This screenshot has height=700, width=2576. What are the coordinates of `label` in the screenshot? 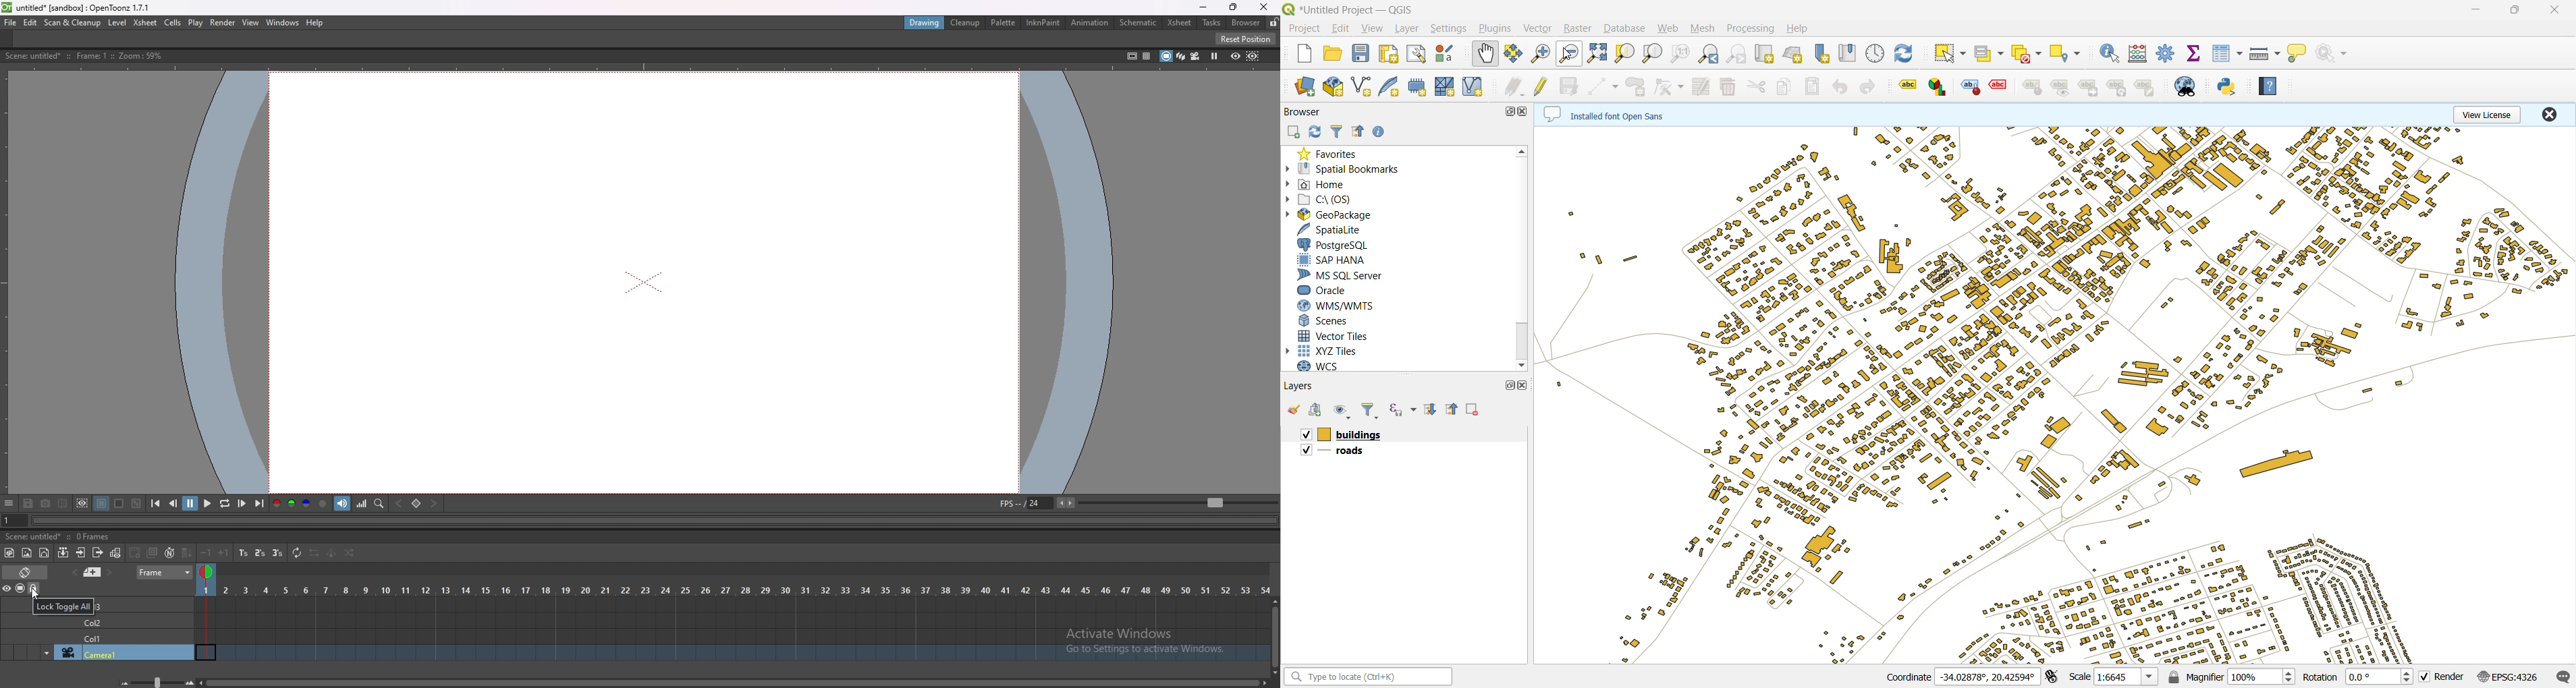 It's located at (1970, 88).